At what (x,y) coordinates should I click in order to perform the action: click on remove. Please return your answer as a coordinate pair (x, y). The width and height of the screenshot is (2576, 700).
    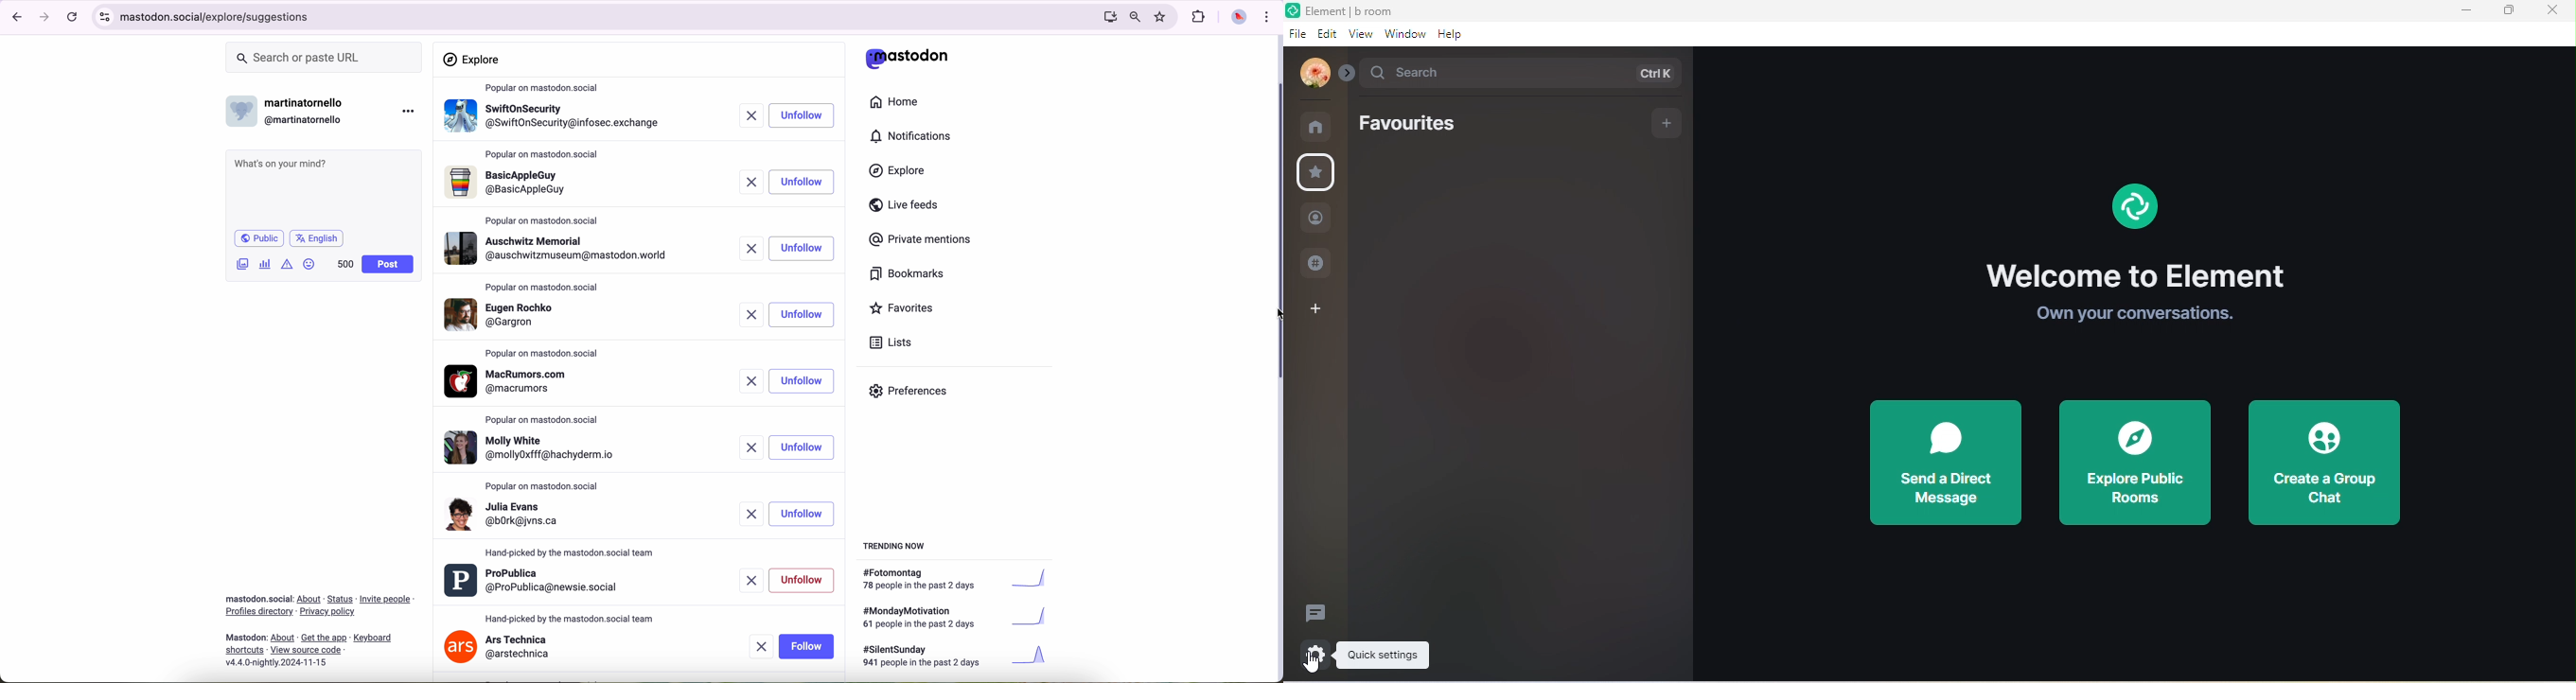
    Looking at the image, I should click on (747, 316).